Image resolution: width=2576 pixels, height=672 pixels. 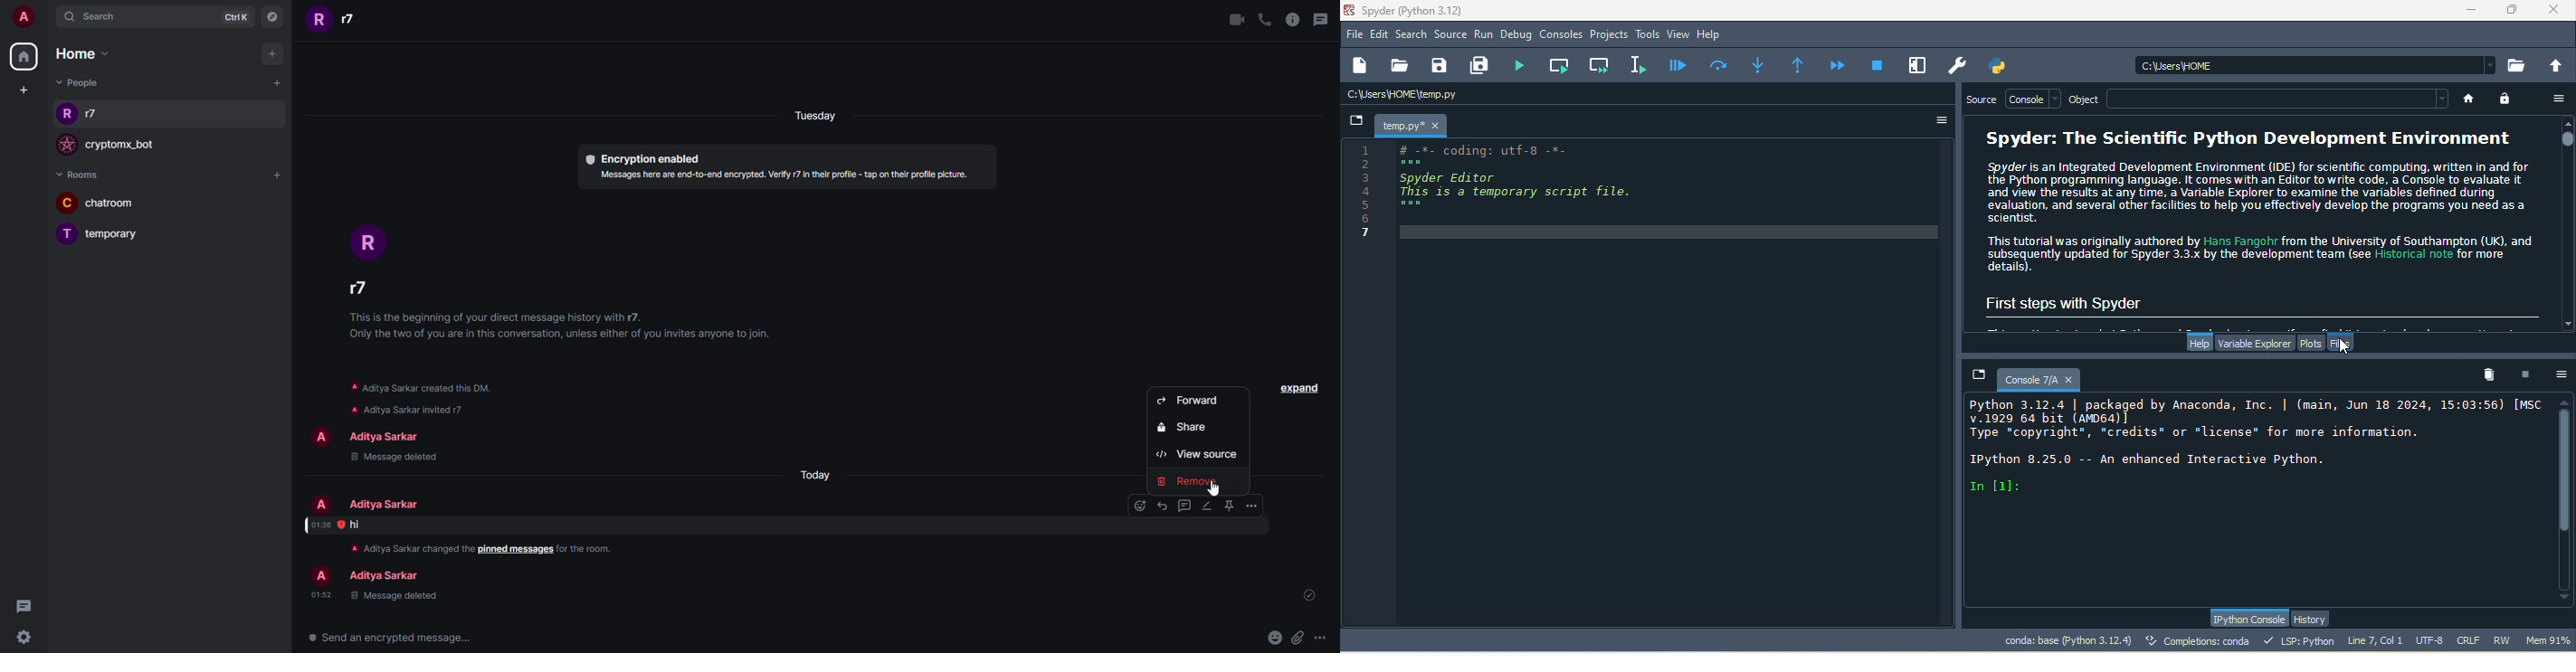 I want to click on info, so click(x=786, y=175).